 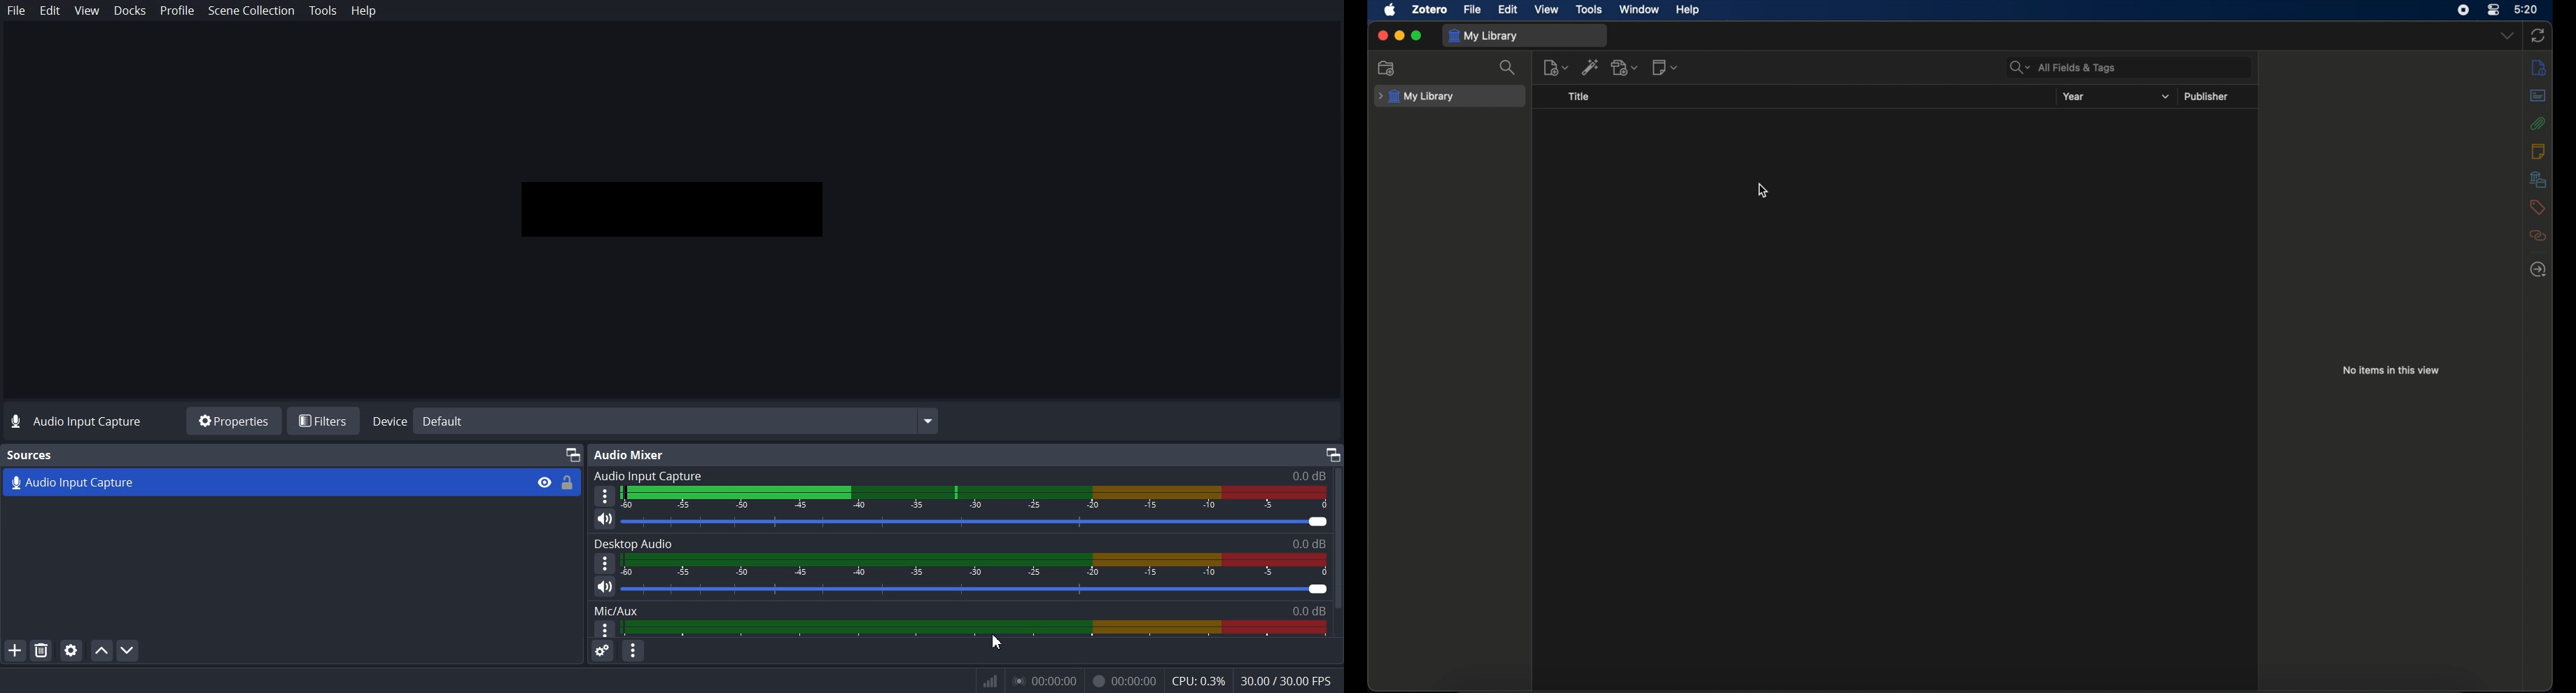 What do you see at coordinates (2063, 67) in the screenshot?
I see `search bar` at bounding box center [2063, 67].